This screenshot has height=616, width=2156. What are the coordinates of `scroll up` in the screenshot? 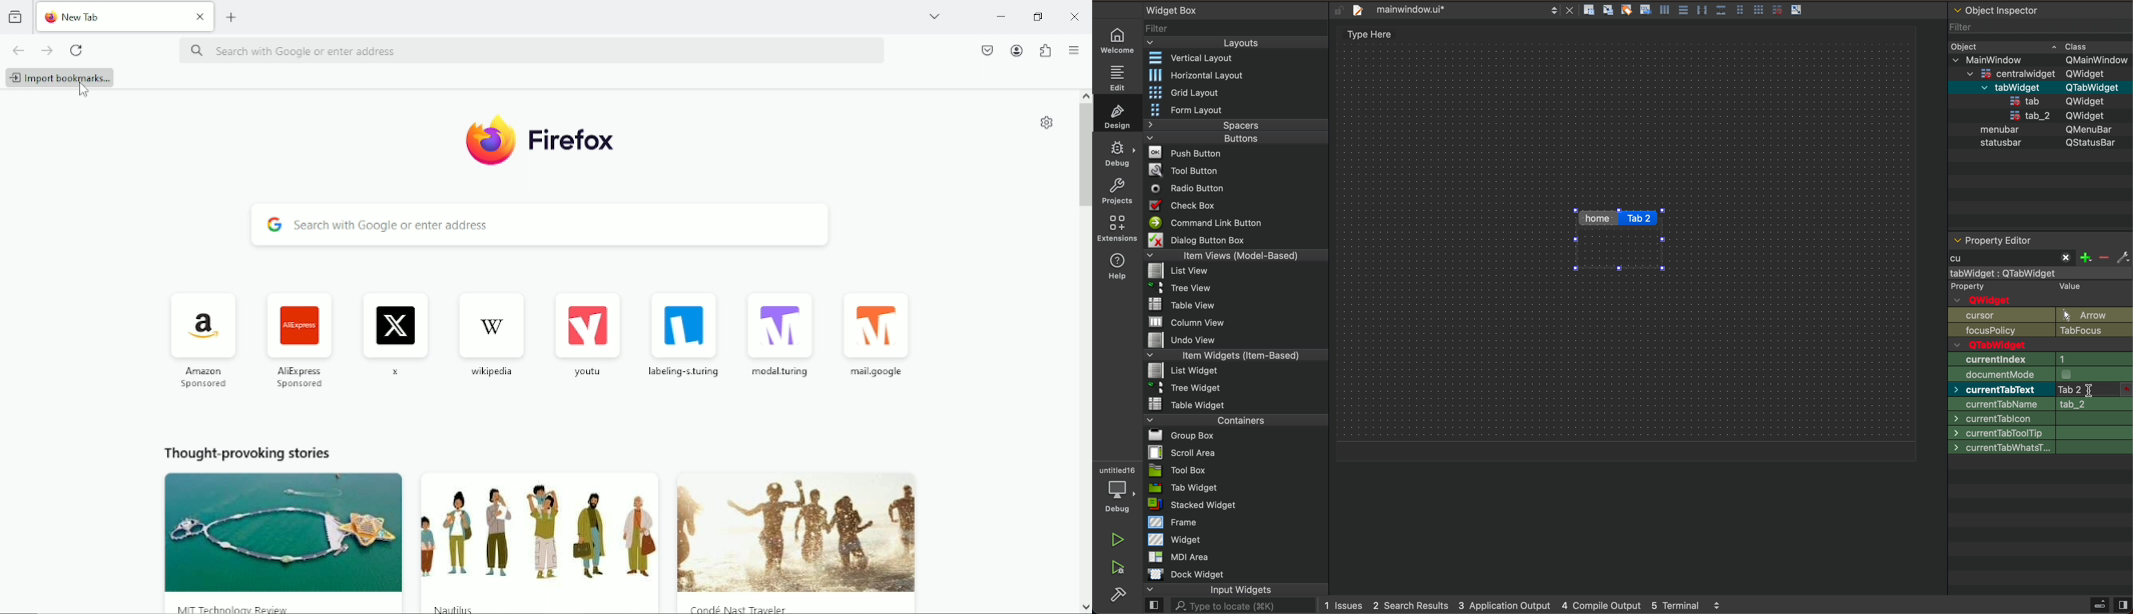 It's located at (1085, 96).